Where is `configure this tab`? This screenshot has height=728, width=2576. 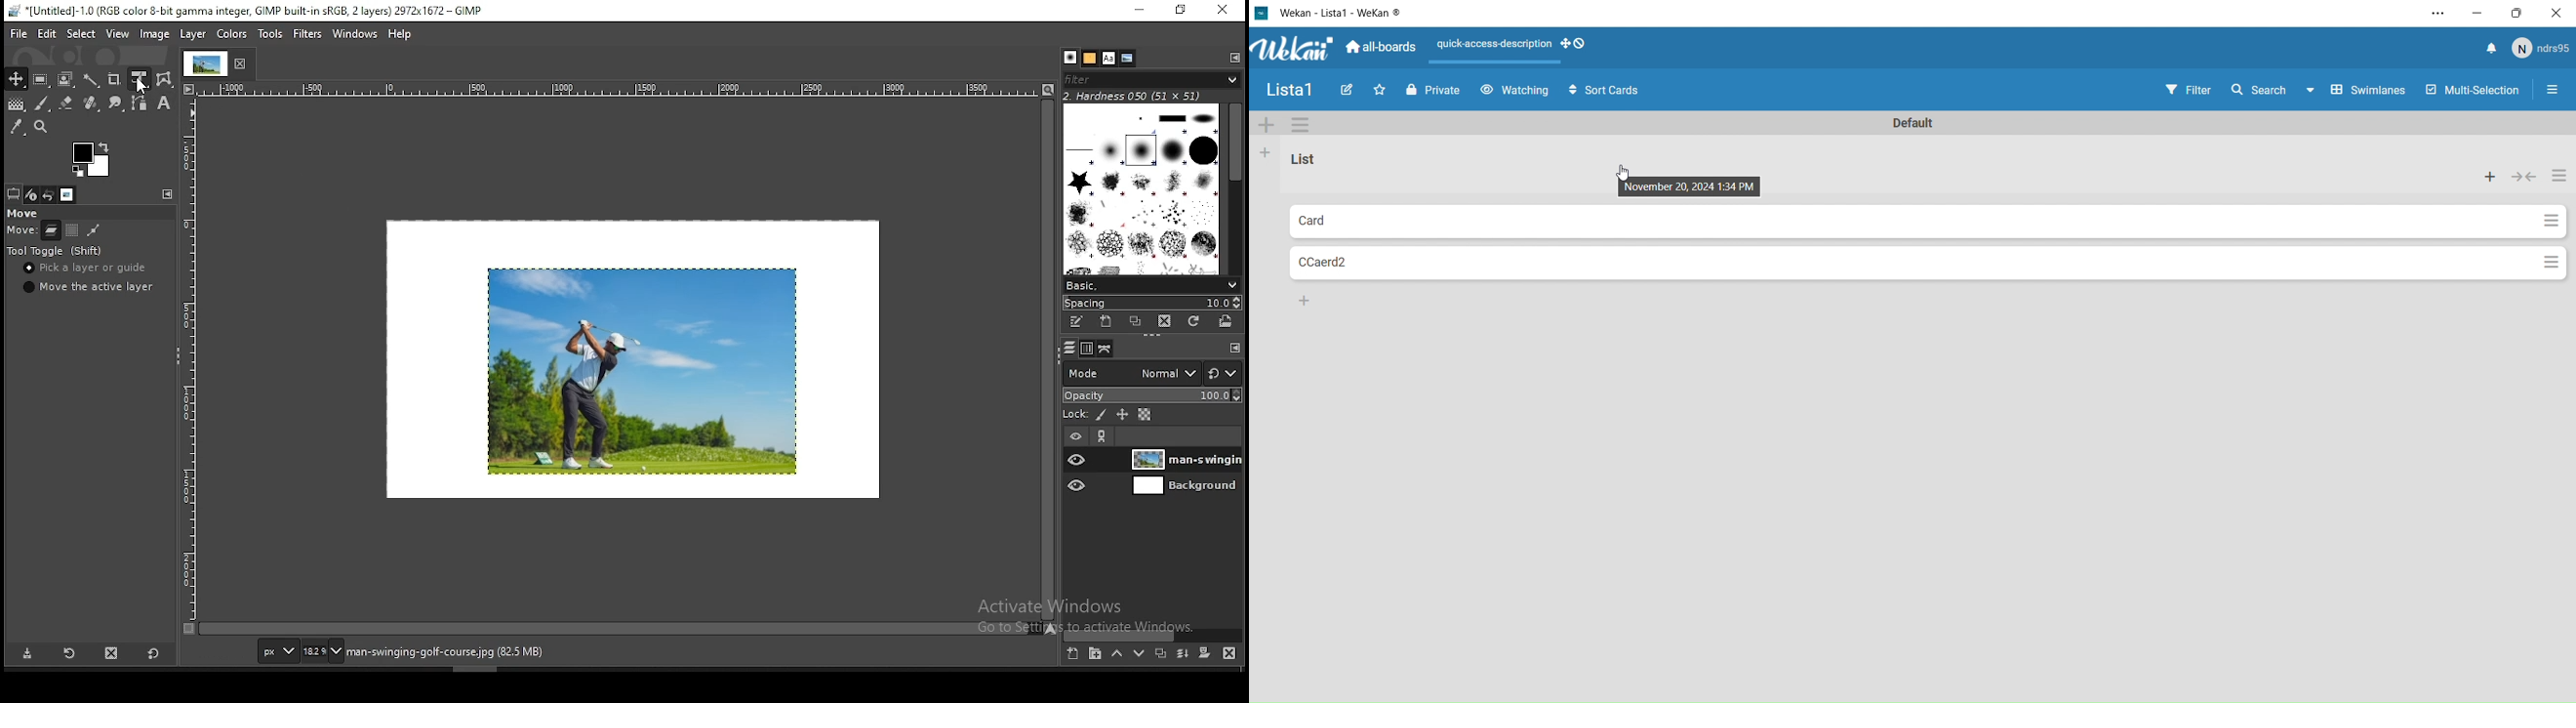
configure this tab is located at coordinates (1236, 58).